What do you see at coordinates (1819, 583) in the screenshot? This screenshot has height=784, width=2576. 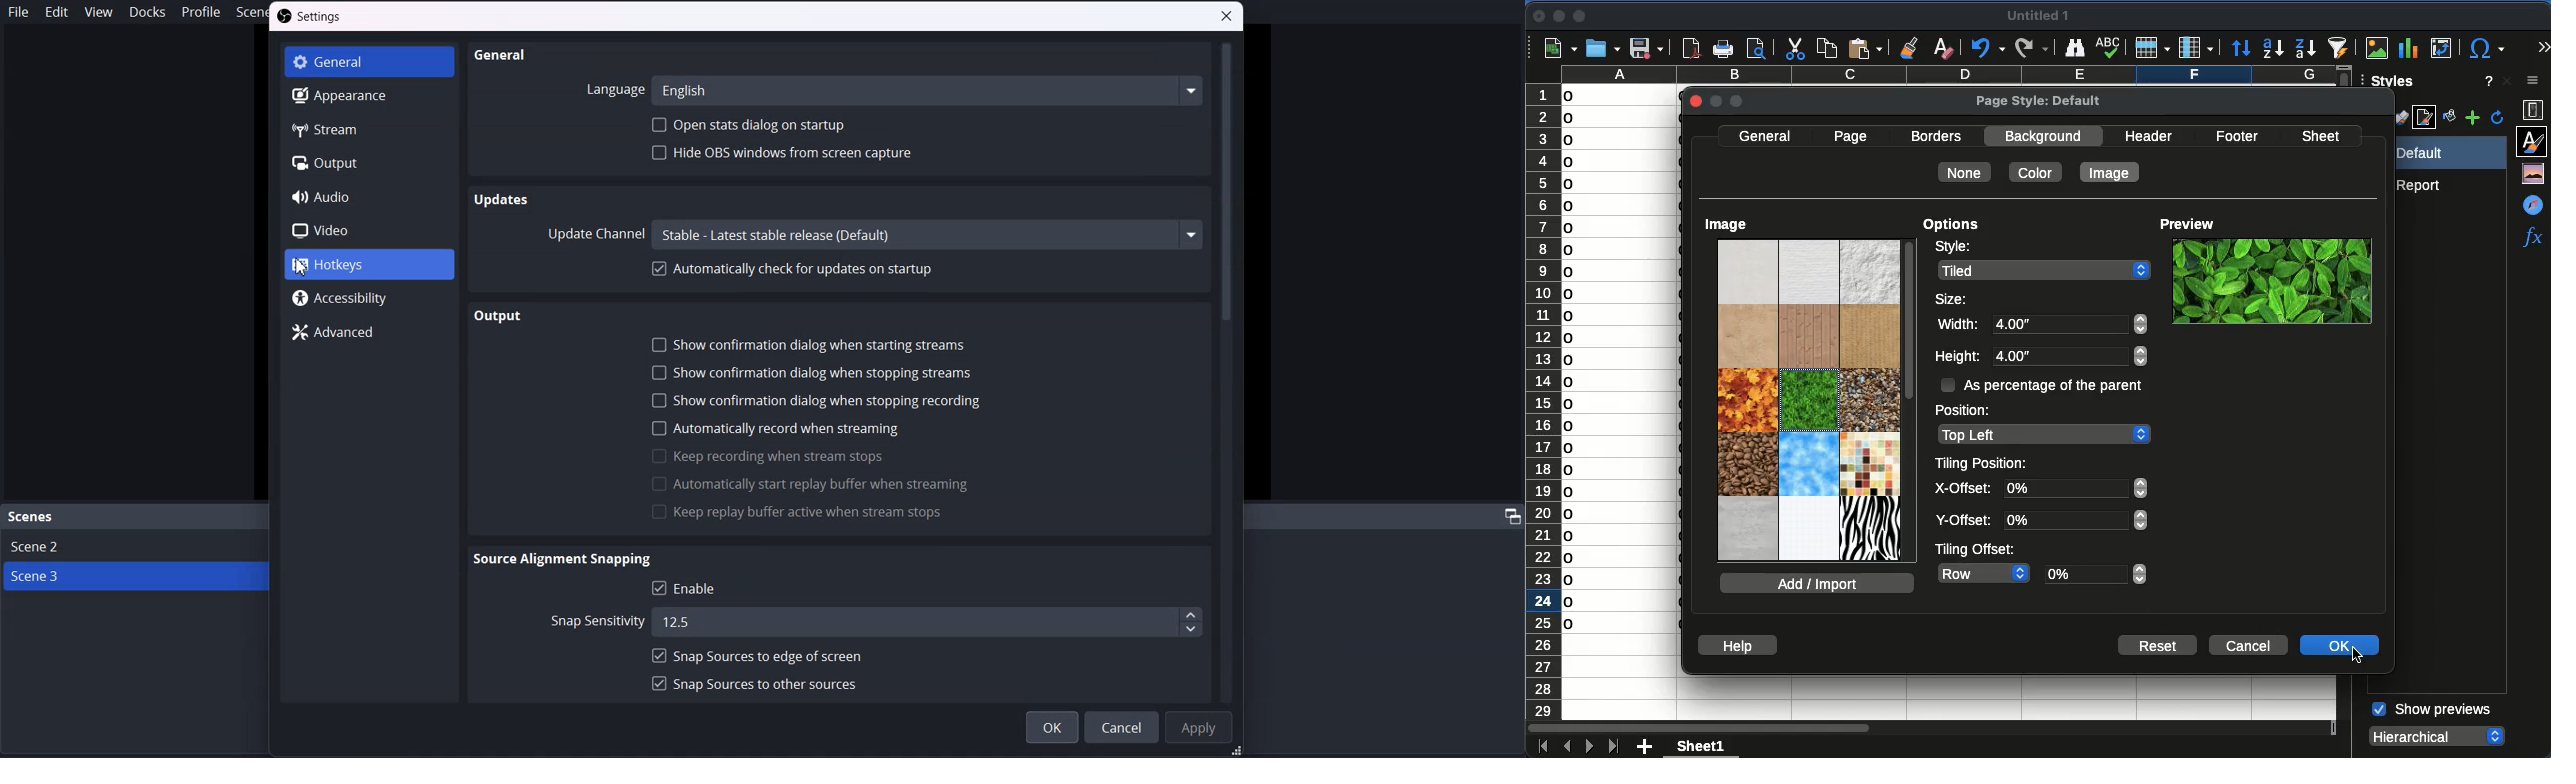 I see `add import` at bounding box center [1819, 583].